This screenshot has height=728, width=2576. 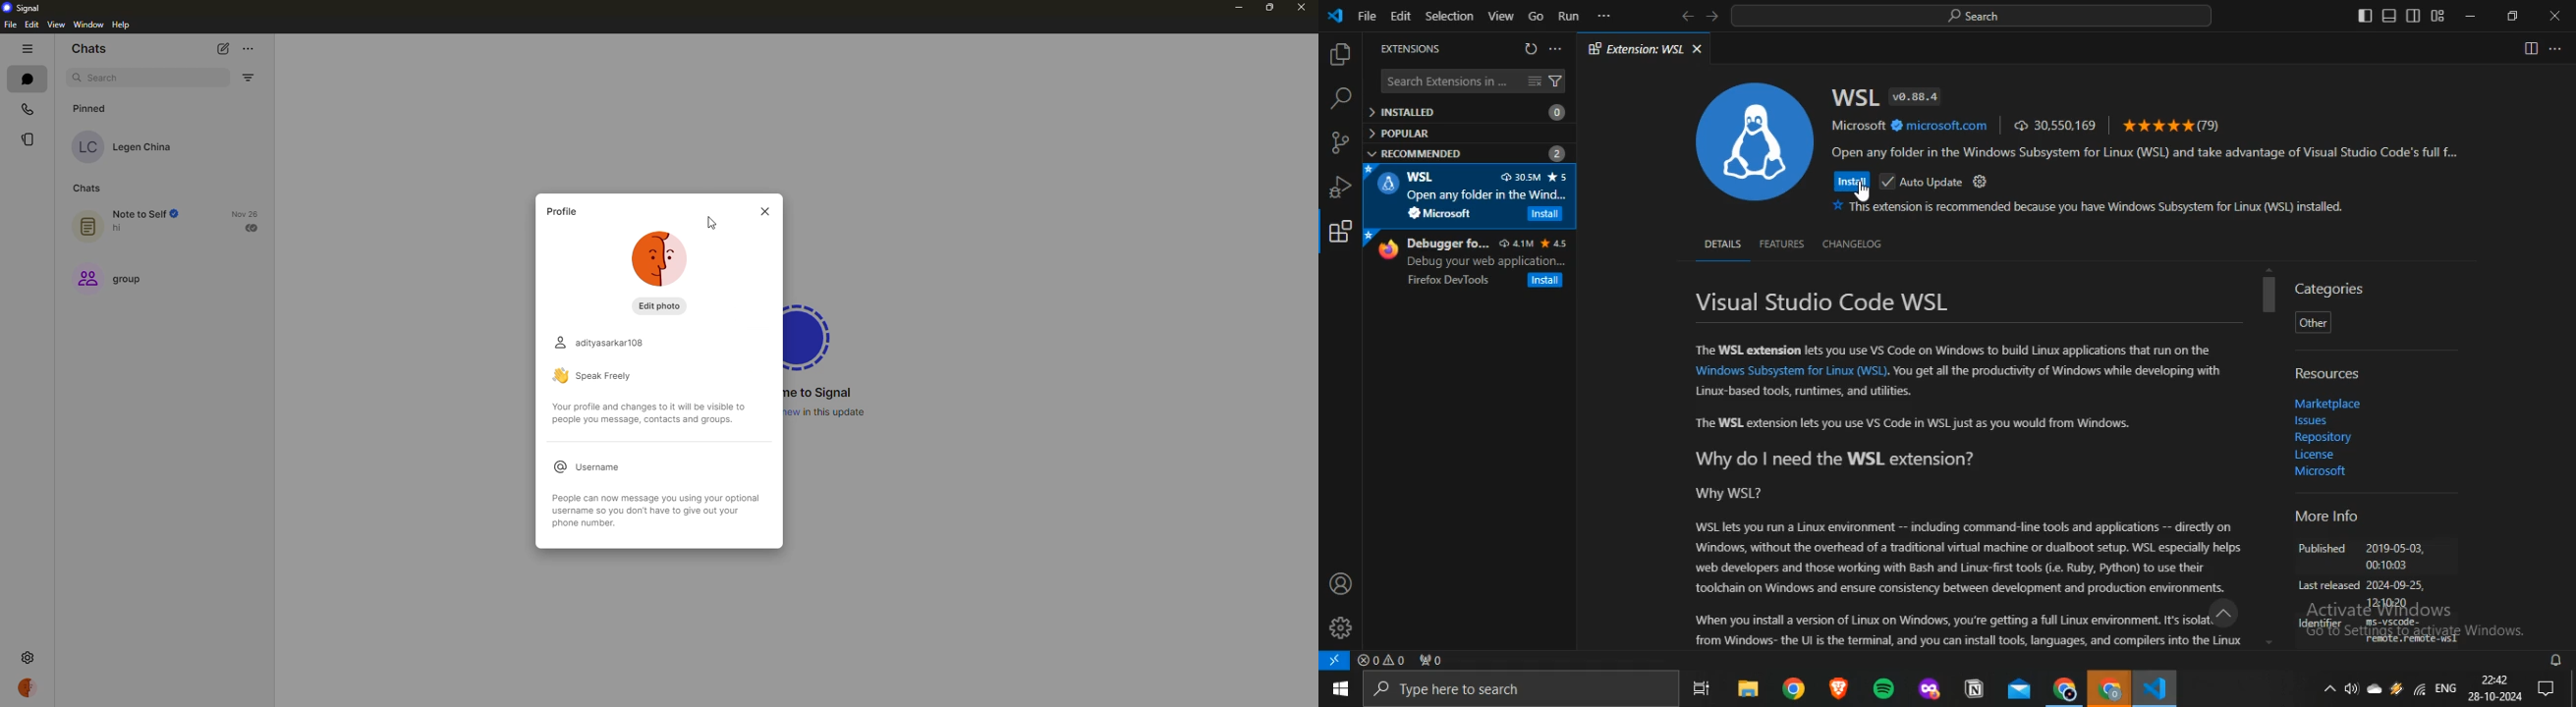 What do you see at coordinates (130, 222) in the screenshot?
I see `note to self` at bounding box center [130, 222].